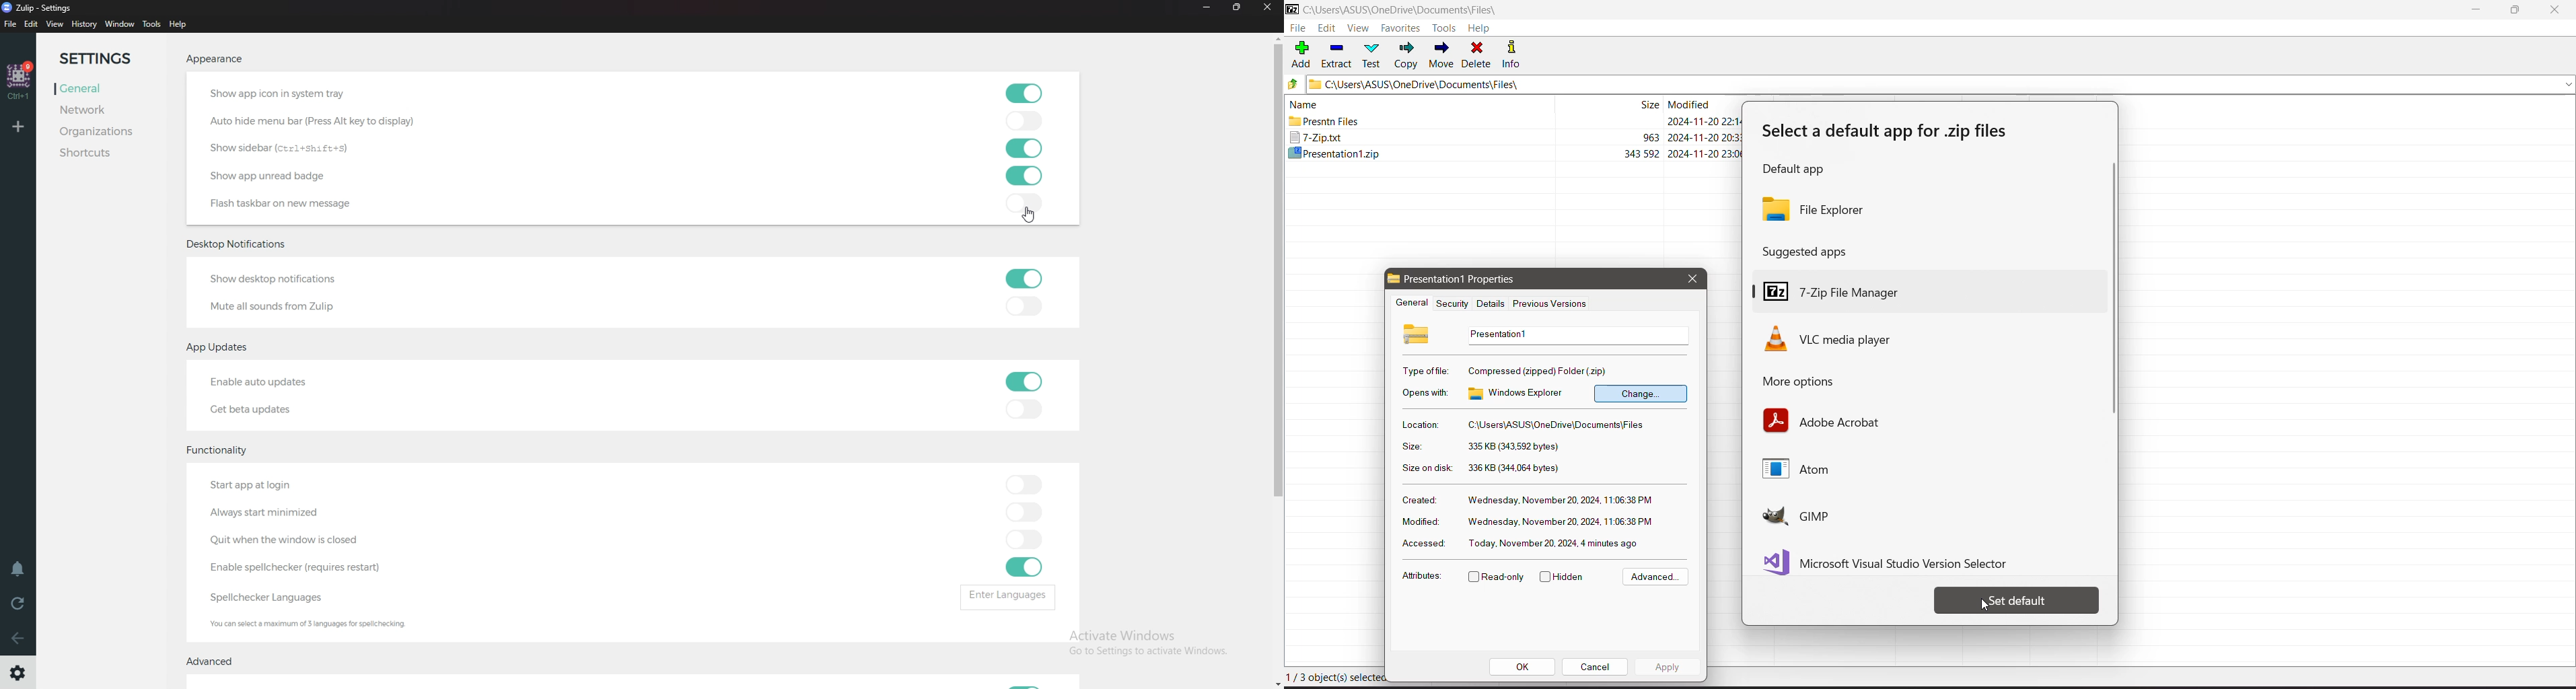 This screenshot has height=700, width=2576. I want to click on Selected file size, so click(1513, 447).